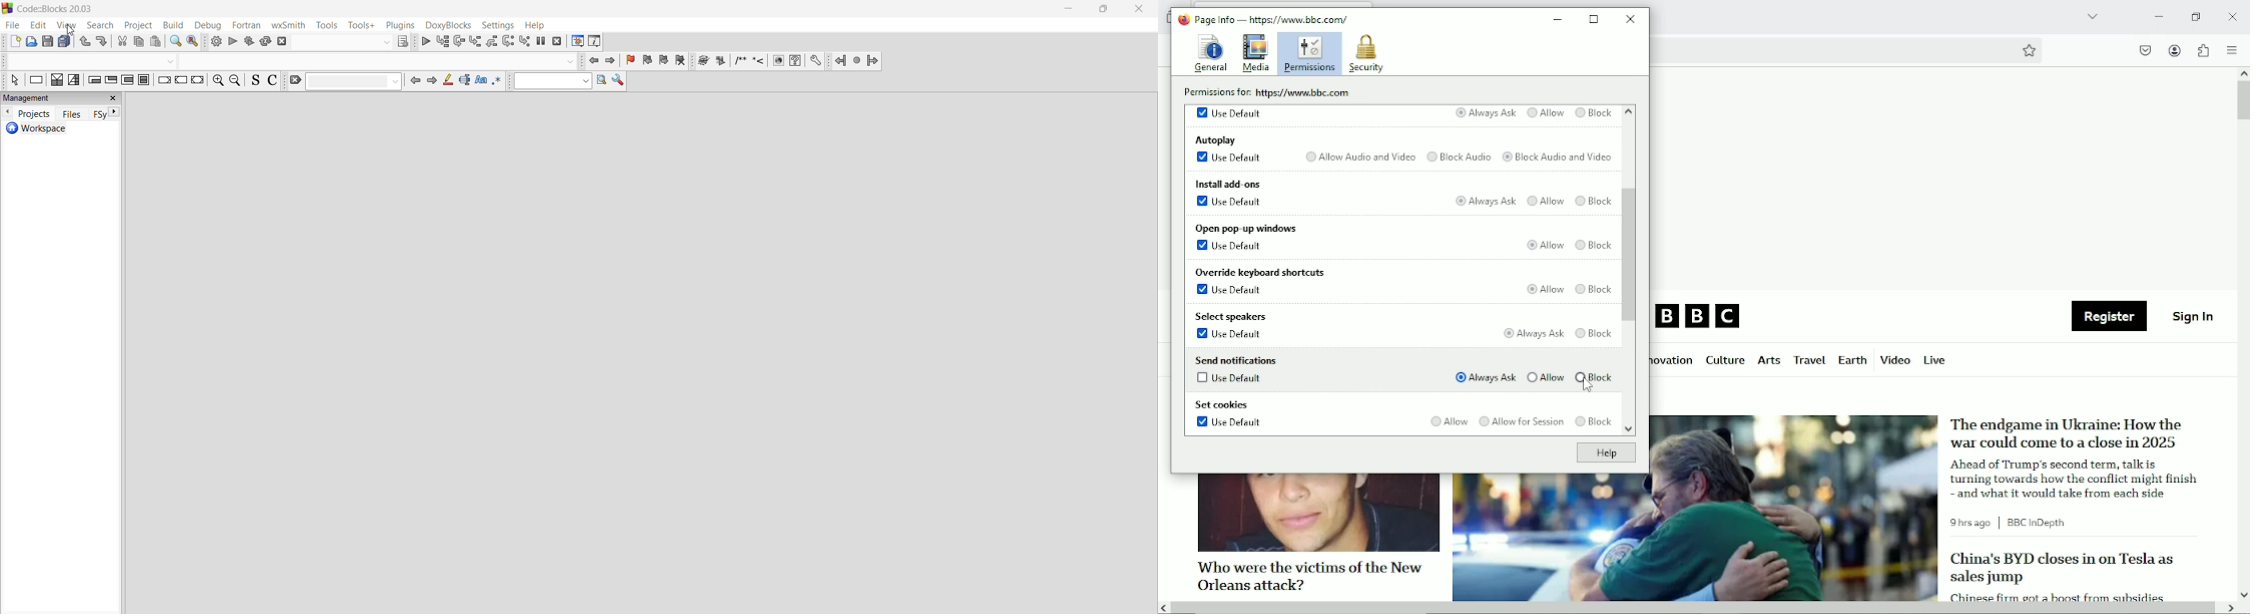 The width and height of the screenshot is (2268, 616). Describe the element at coordinates (1366, 54) in the screenshot. I see `Security` at that location.